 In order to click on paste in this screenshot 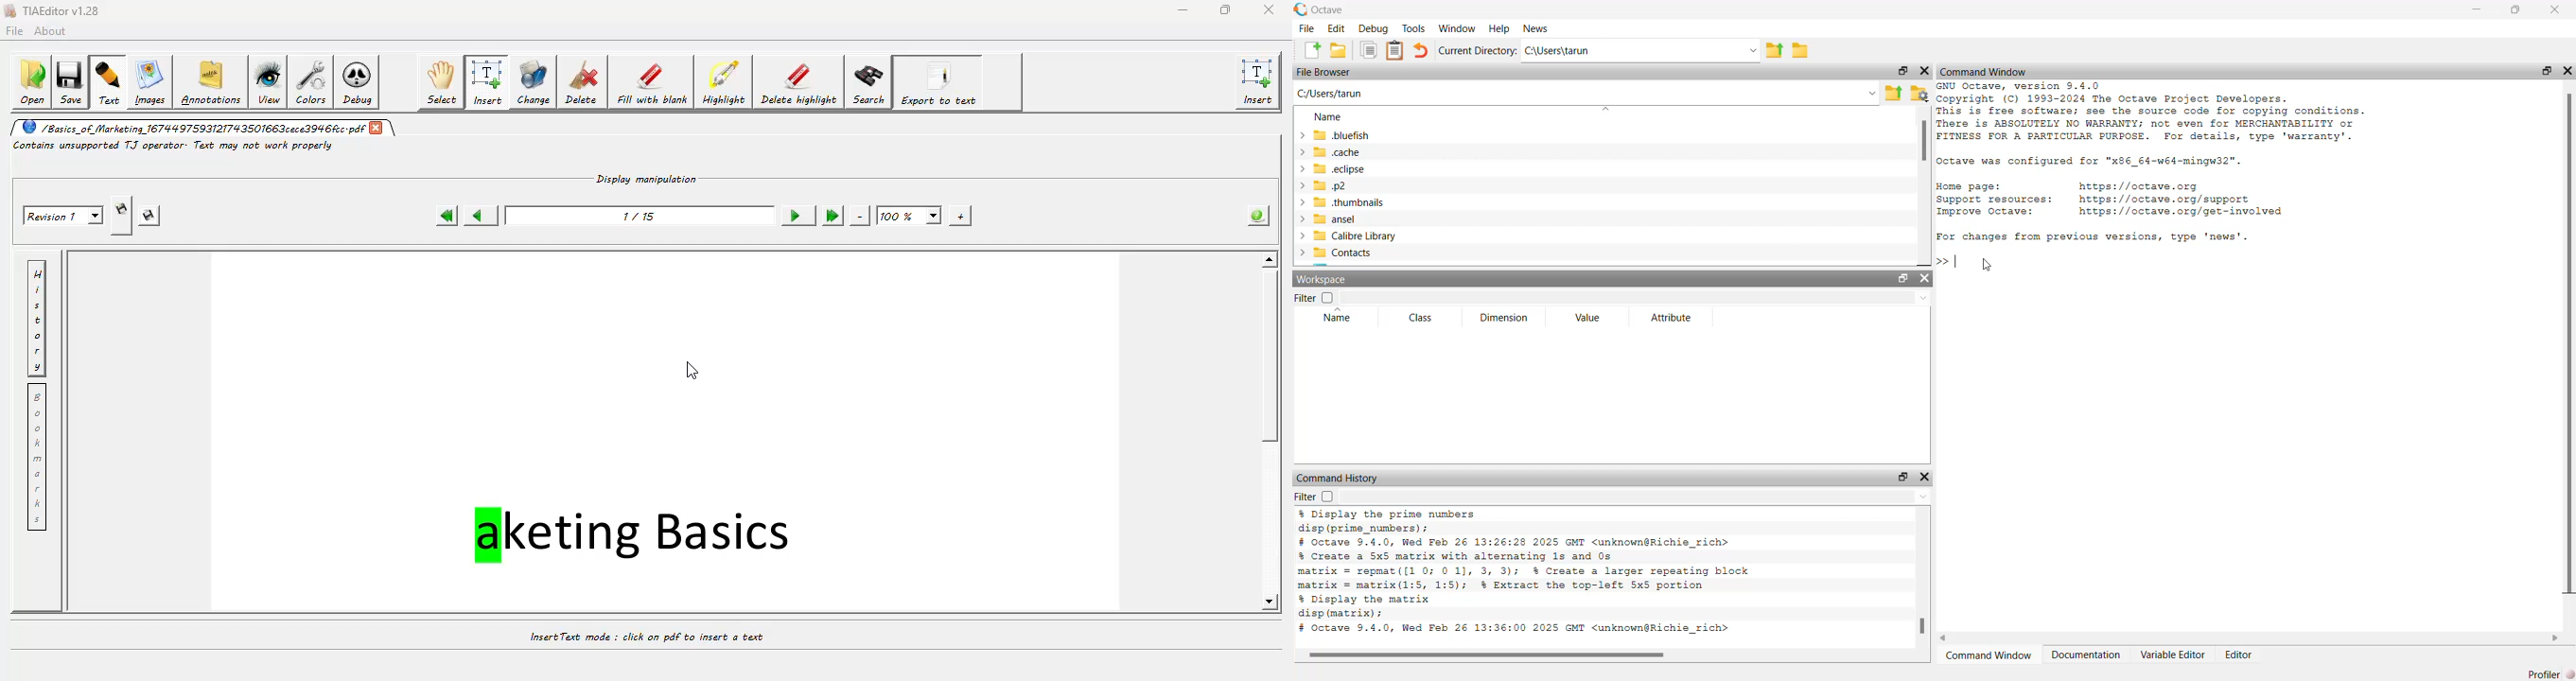, I will do `click(1396, 51)`.